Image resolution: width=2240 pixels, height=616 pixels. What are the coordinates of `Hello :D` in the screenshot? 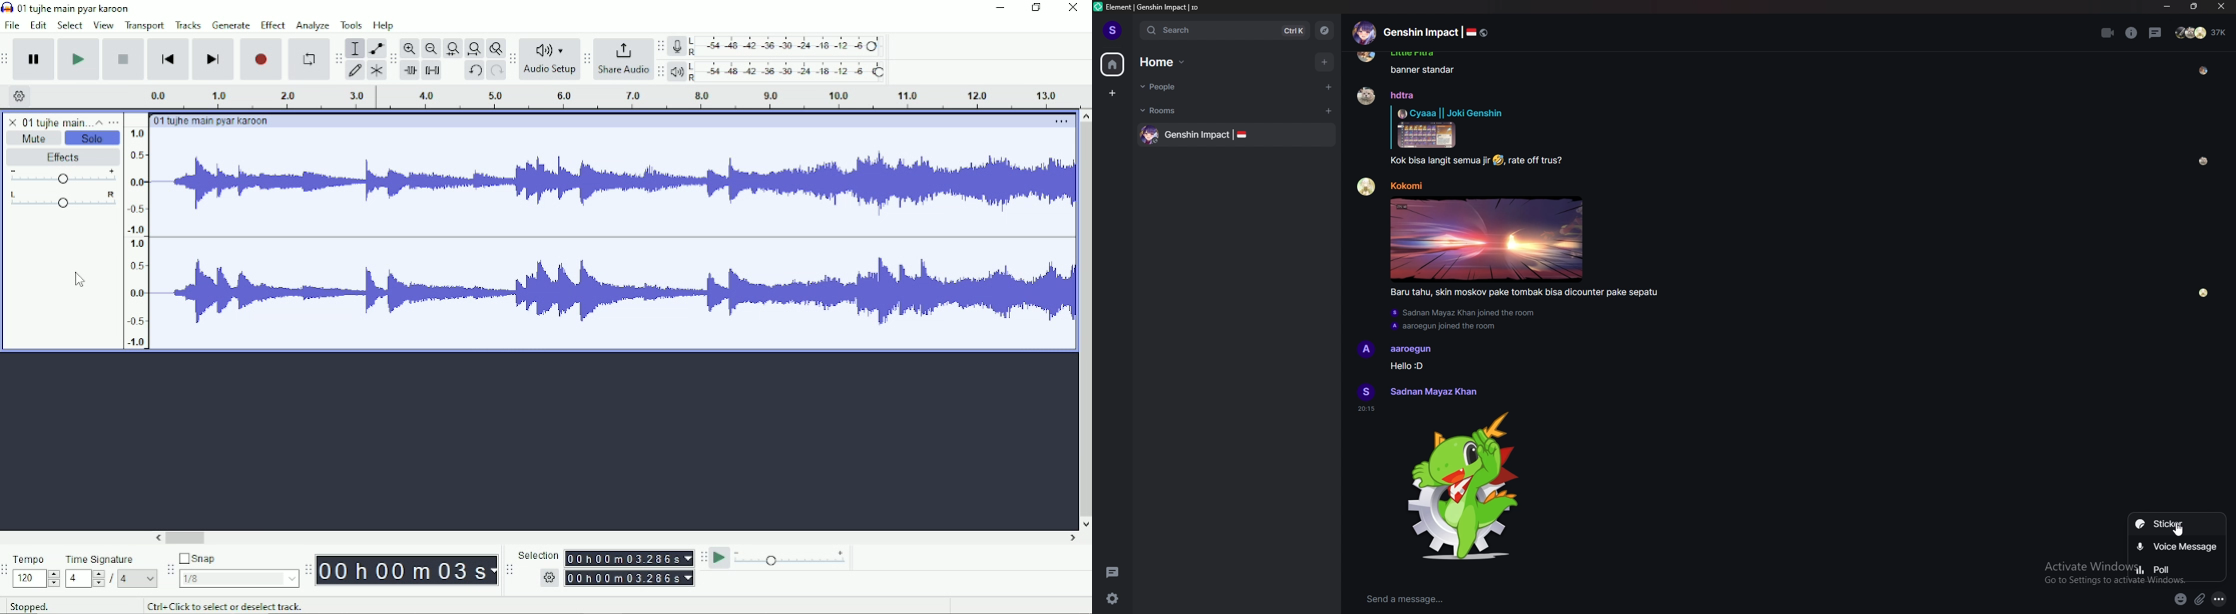 It's located at (1406, 365).